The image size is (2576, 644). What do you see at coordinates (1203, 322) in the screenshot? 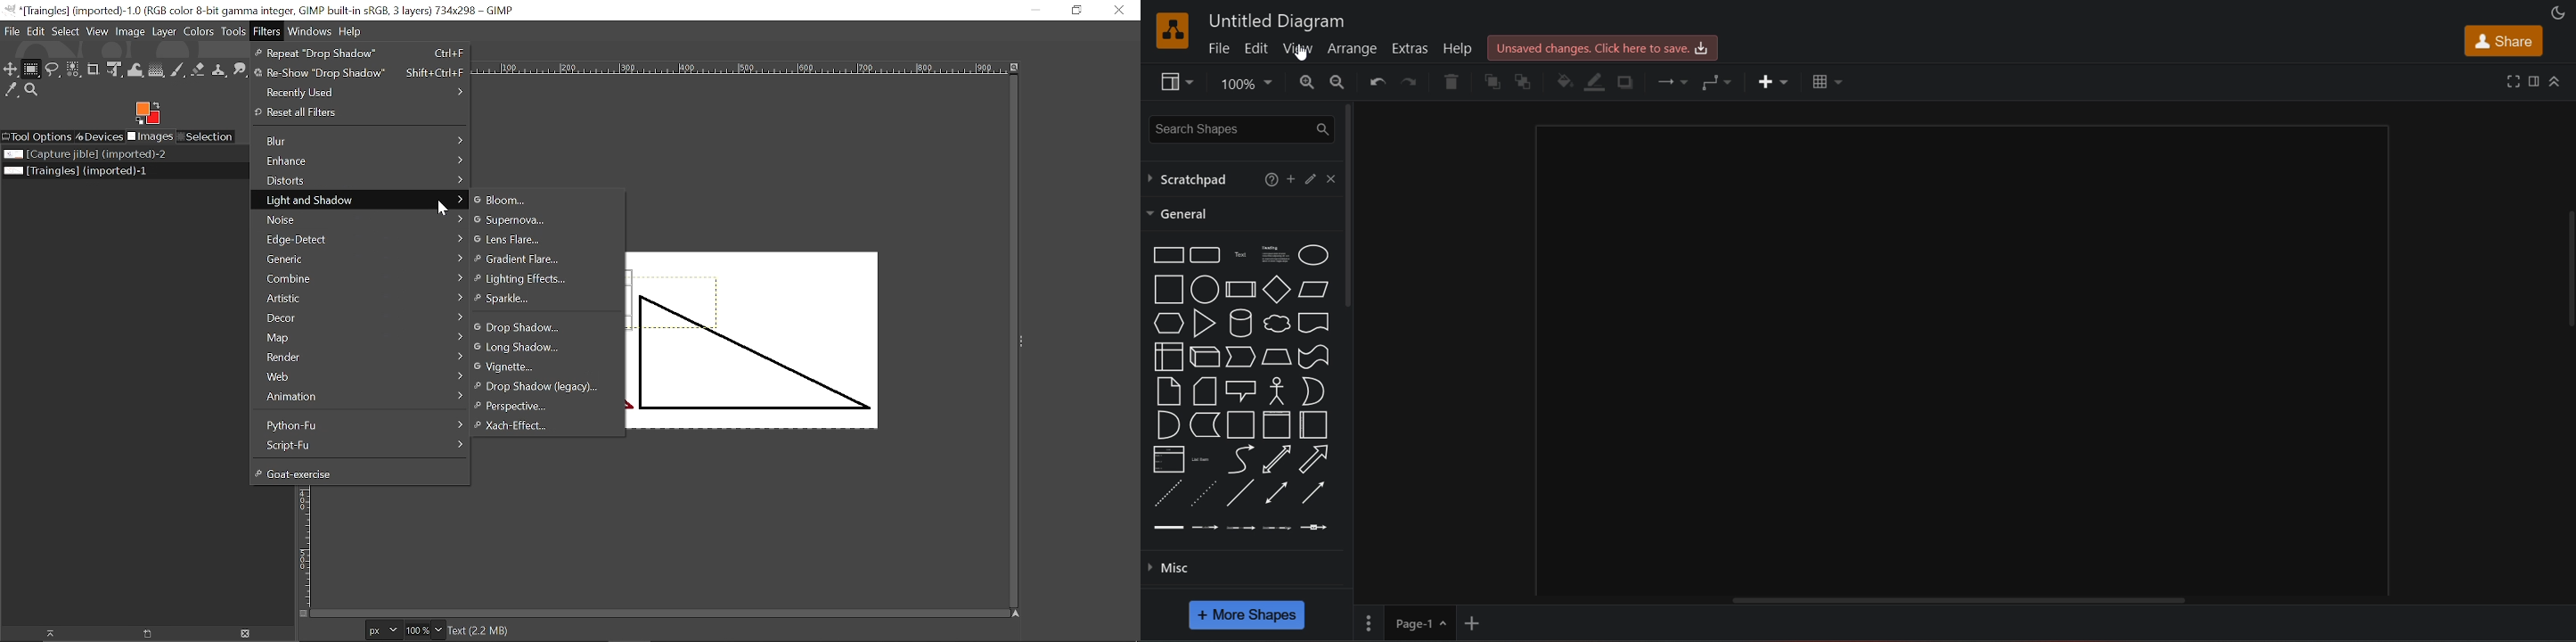
I see `triangle` at bounding box center [1203, 322].